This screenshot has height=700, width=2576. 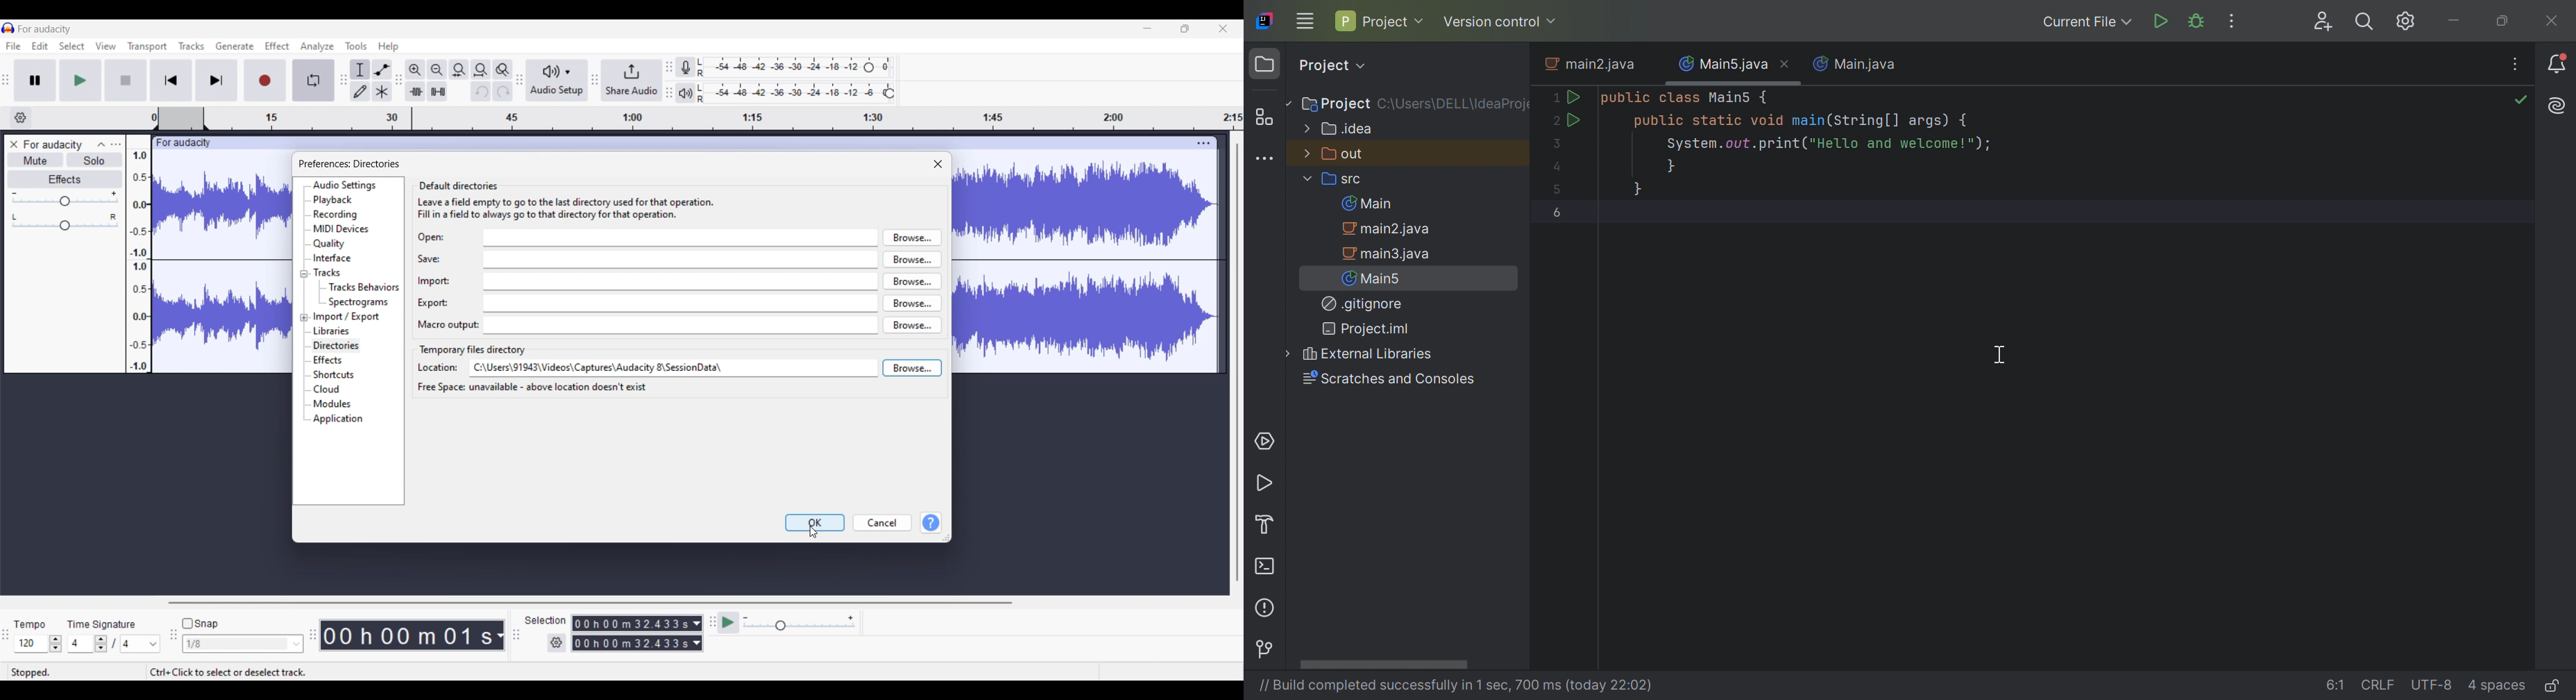 I want to click on Interface, so click(x=333, y=258).